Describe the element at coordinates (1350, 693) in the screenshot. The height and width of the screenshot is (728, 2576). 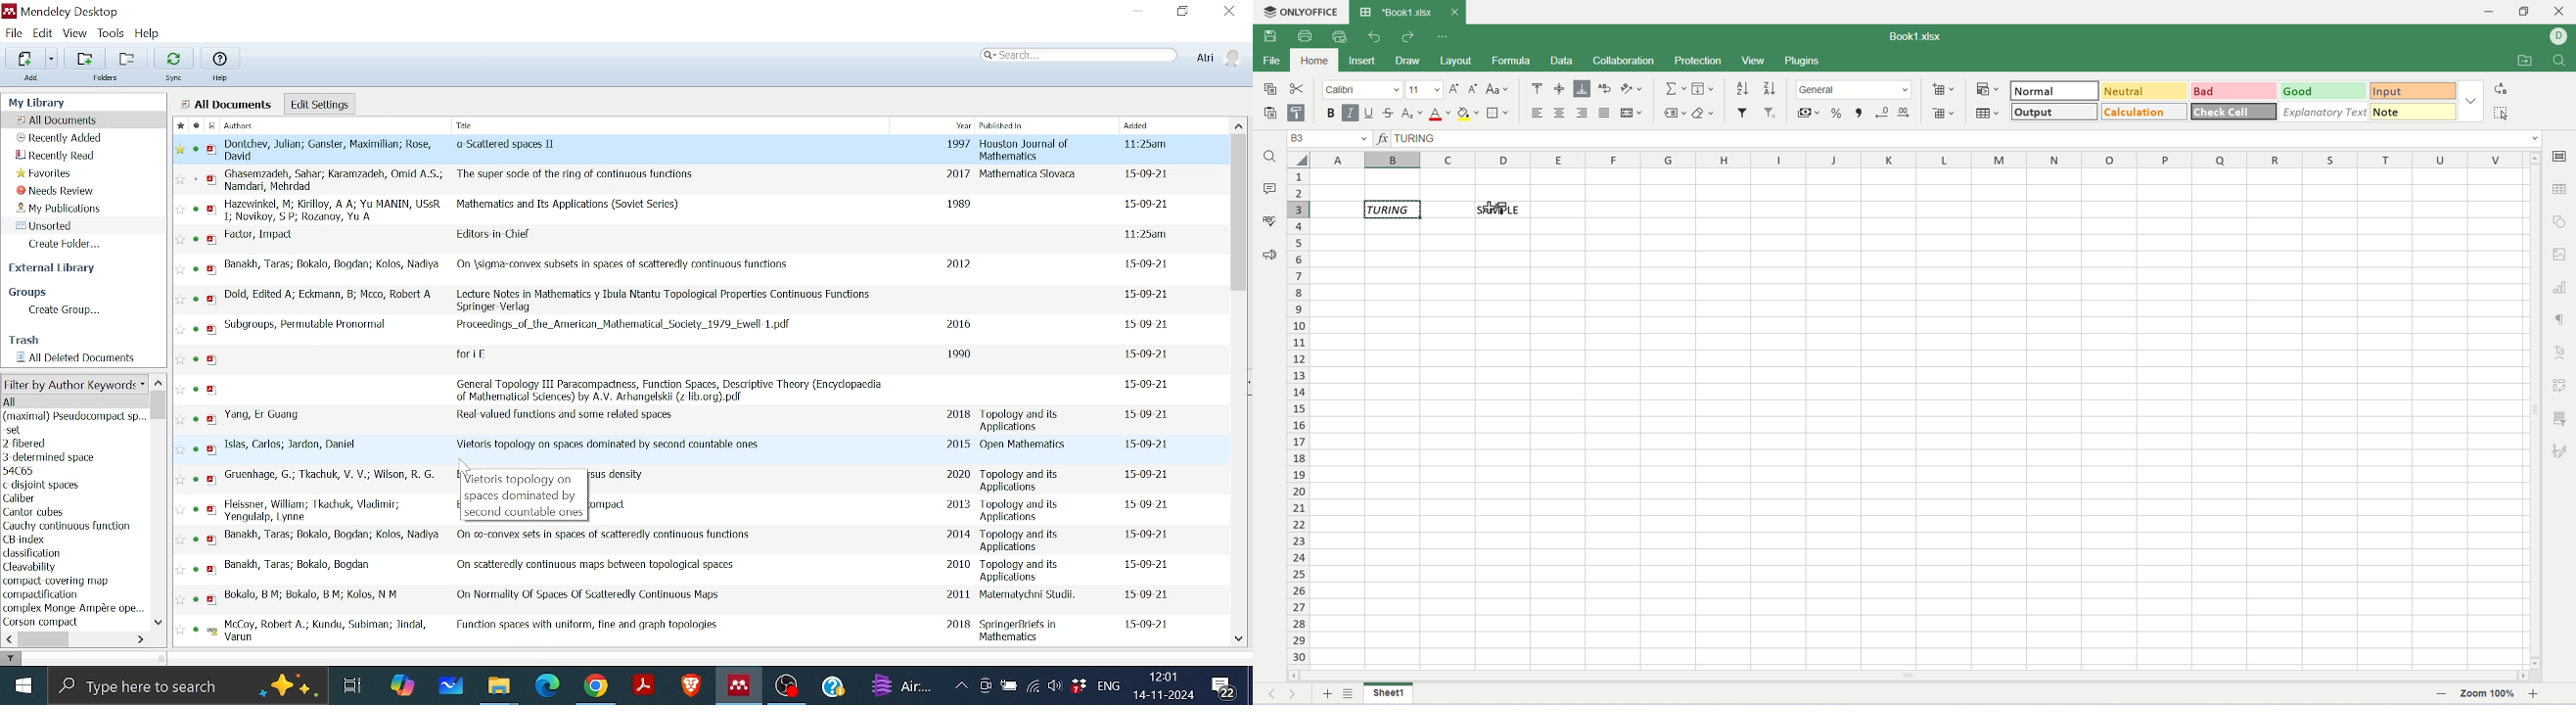
I see `list of sheets` at that location.